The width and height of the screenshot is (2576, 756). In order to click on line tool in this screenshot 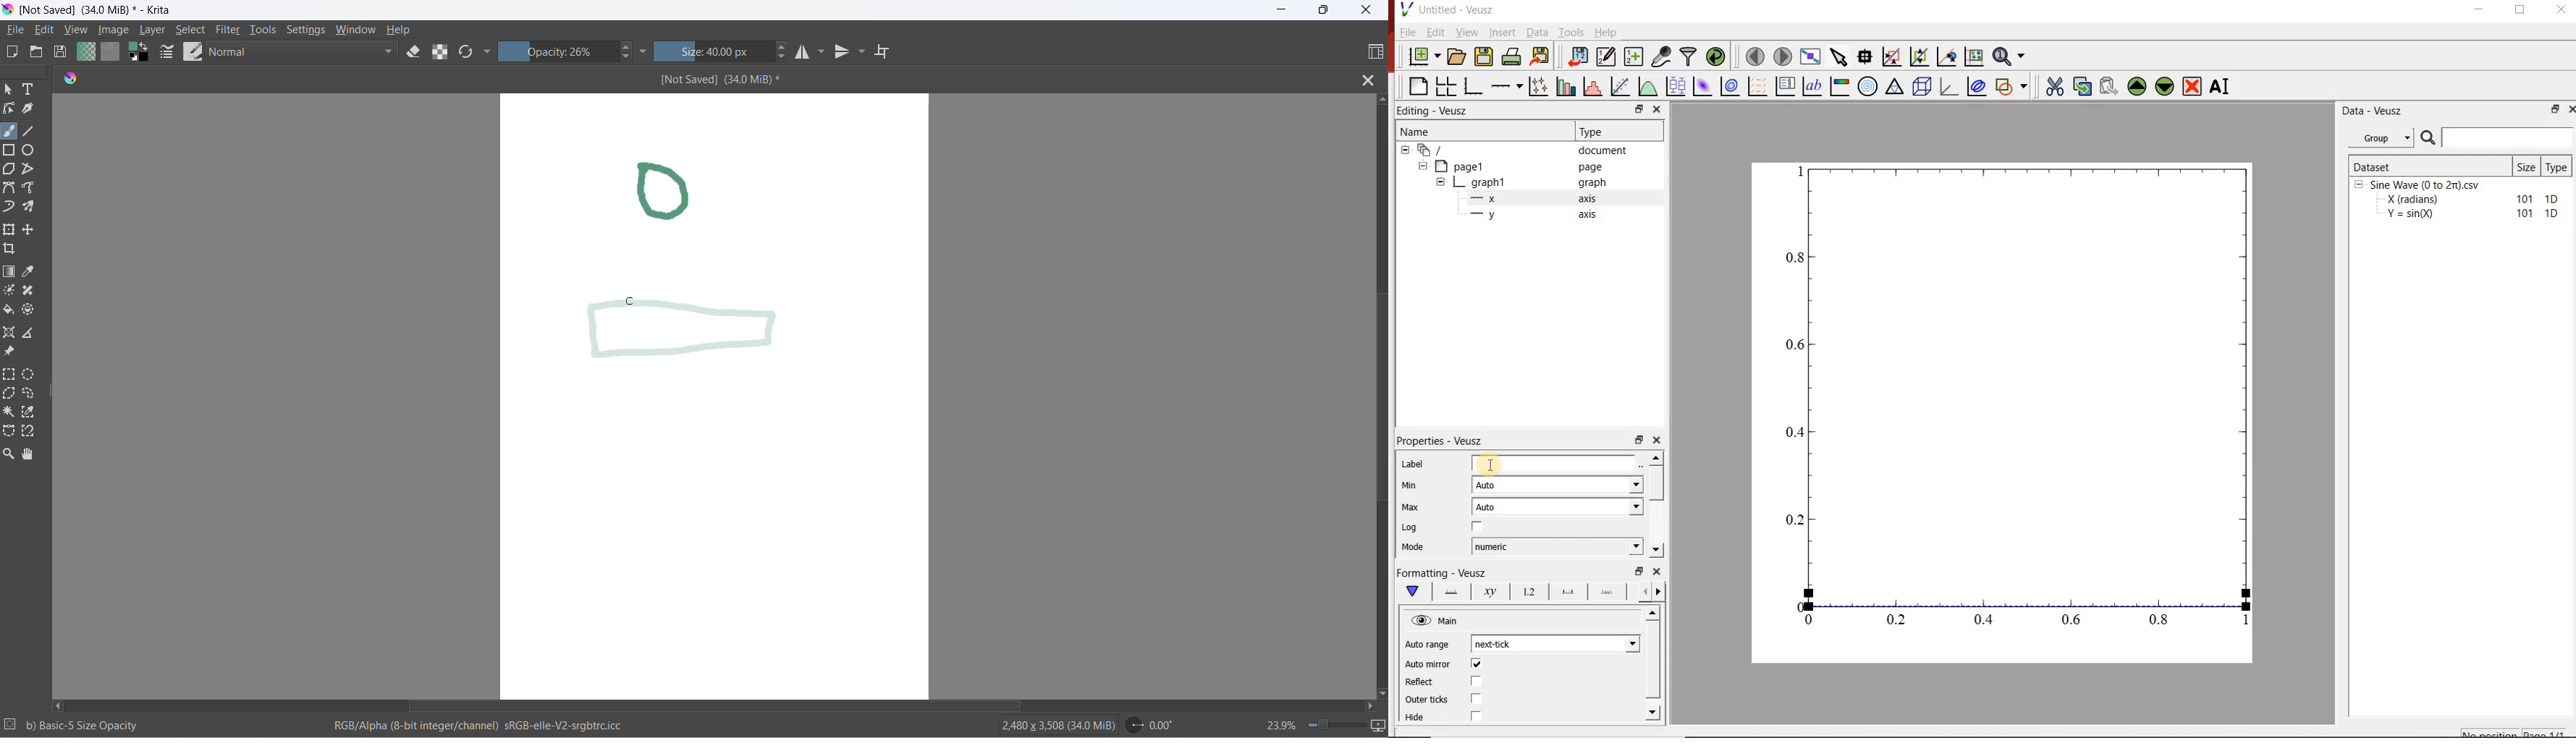, I will do `click(37, 131)`.